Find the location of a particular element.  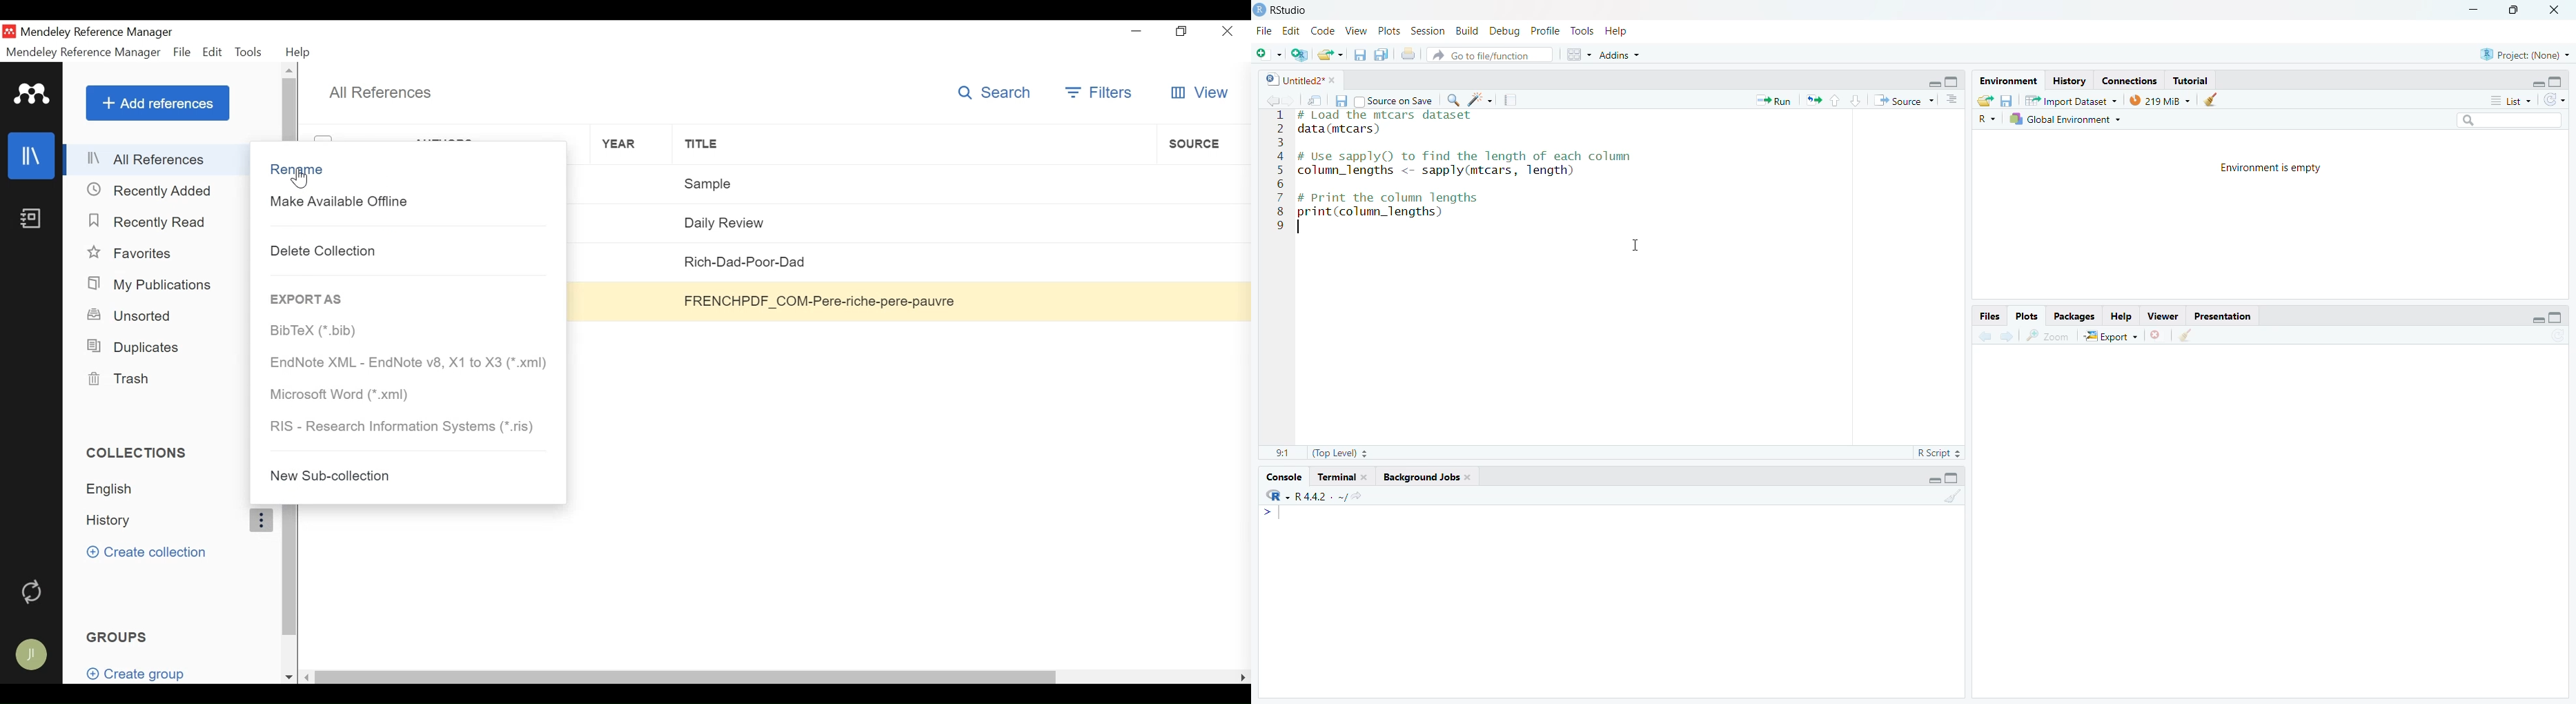

Files is located at coordinates (1990, 316).